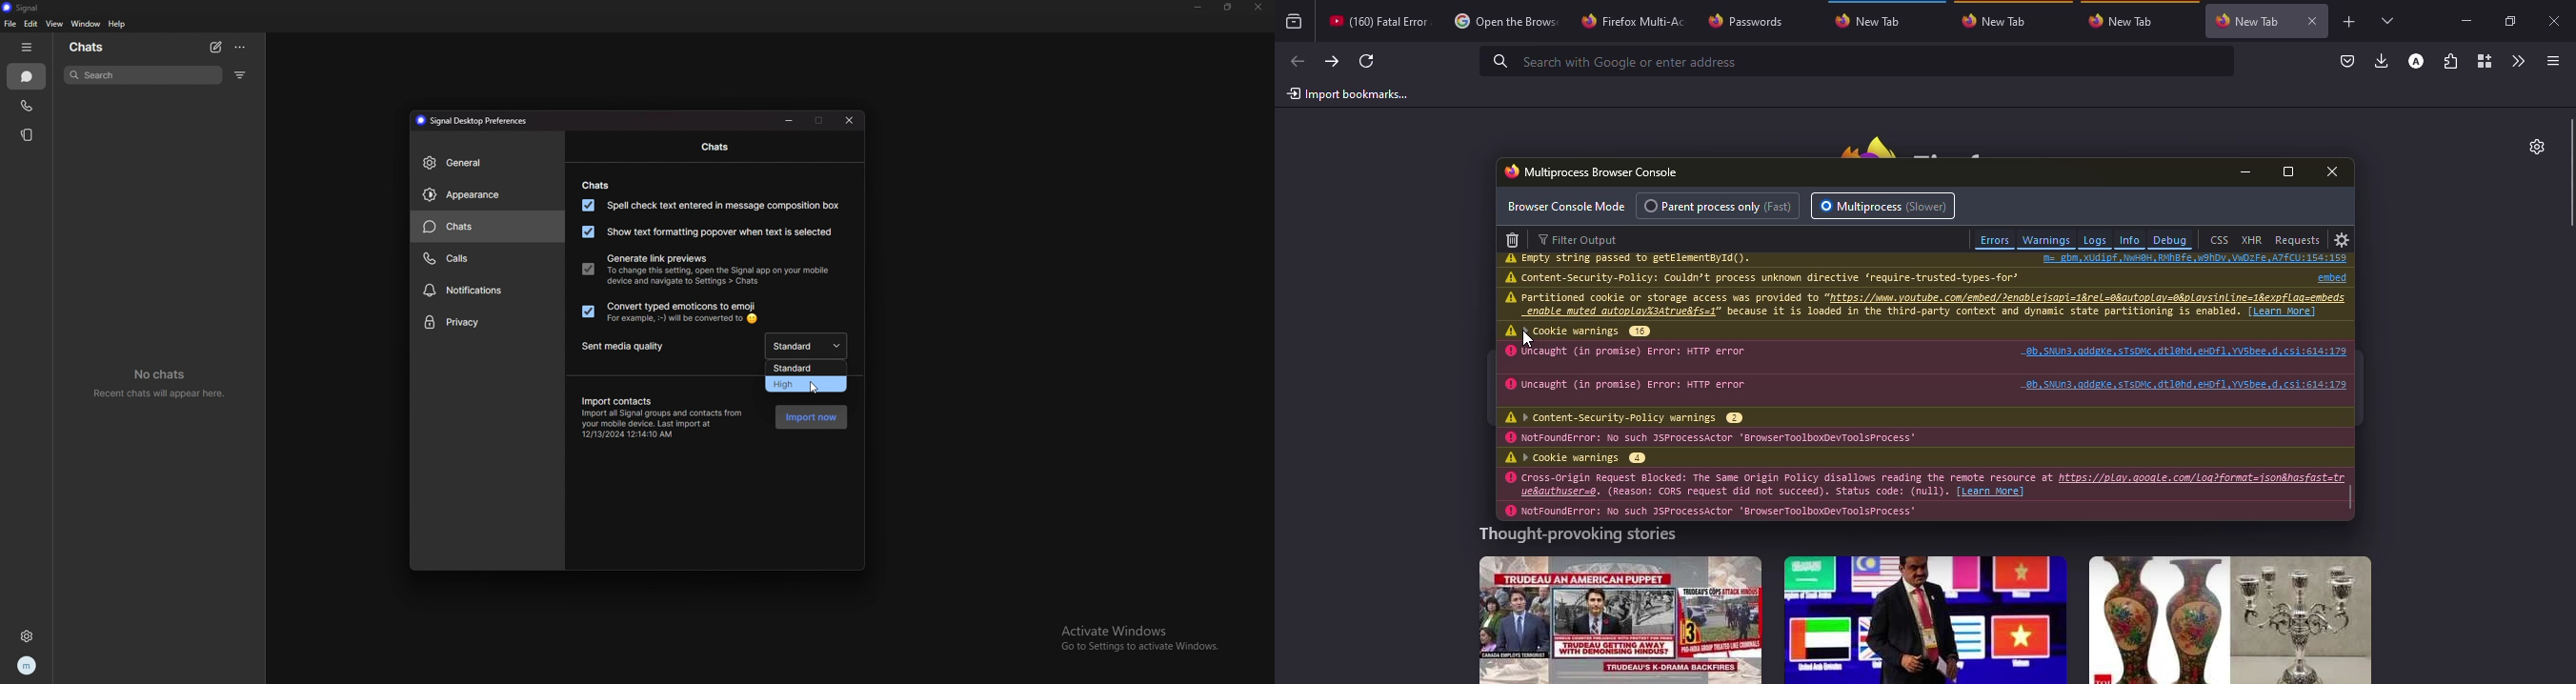 The width and height of the screenshot is (2576, 700). I want to click on css, so click(2219, 240).